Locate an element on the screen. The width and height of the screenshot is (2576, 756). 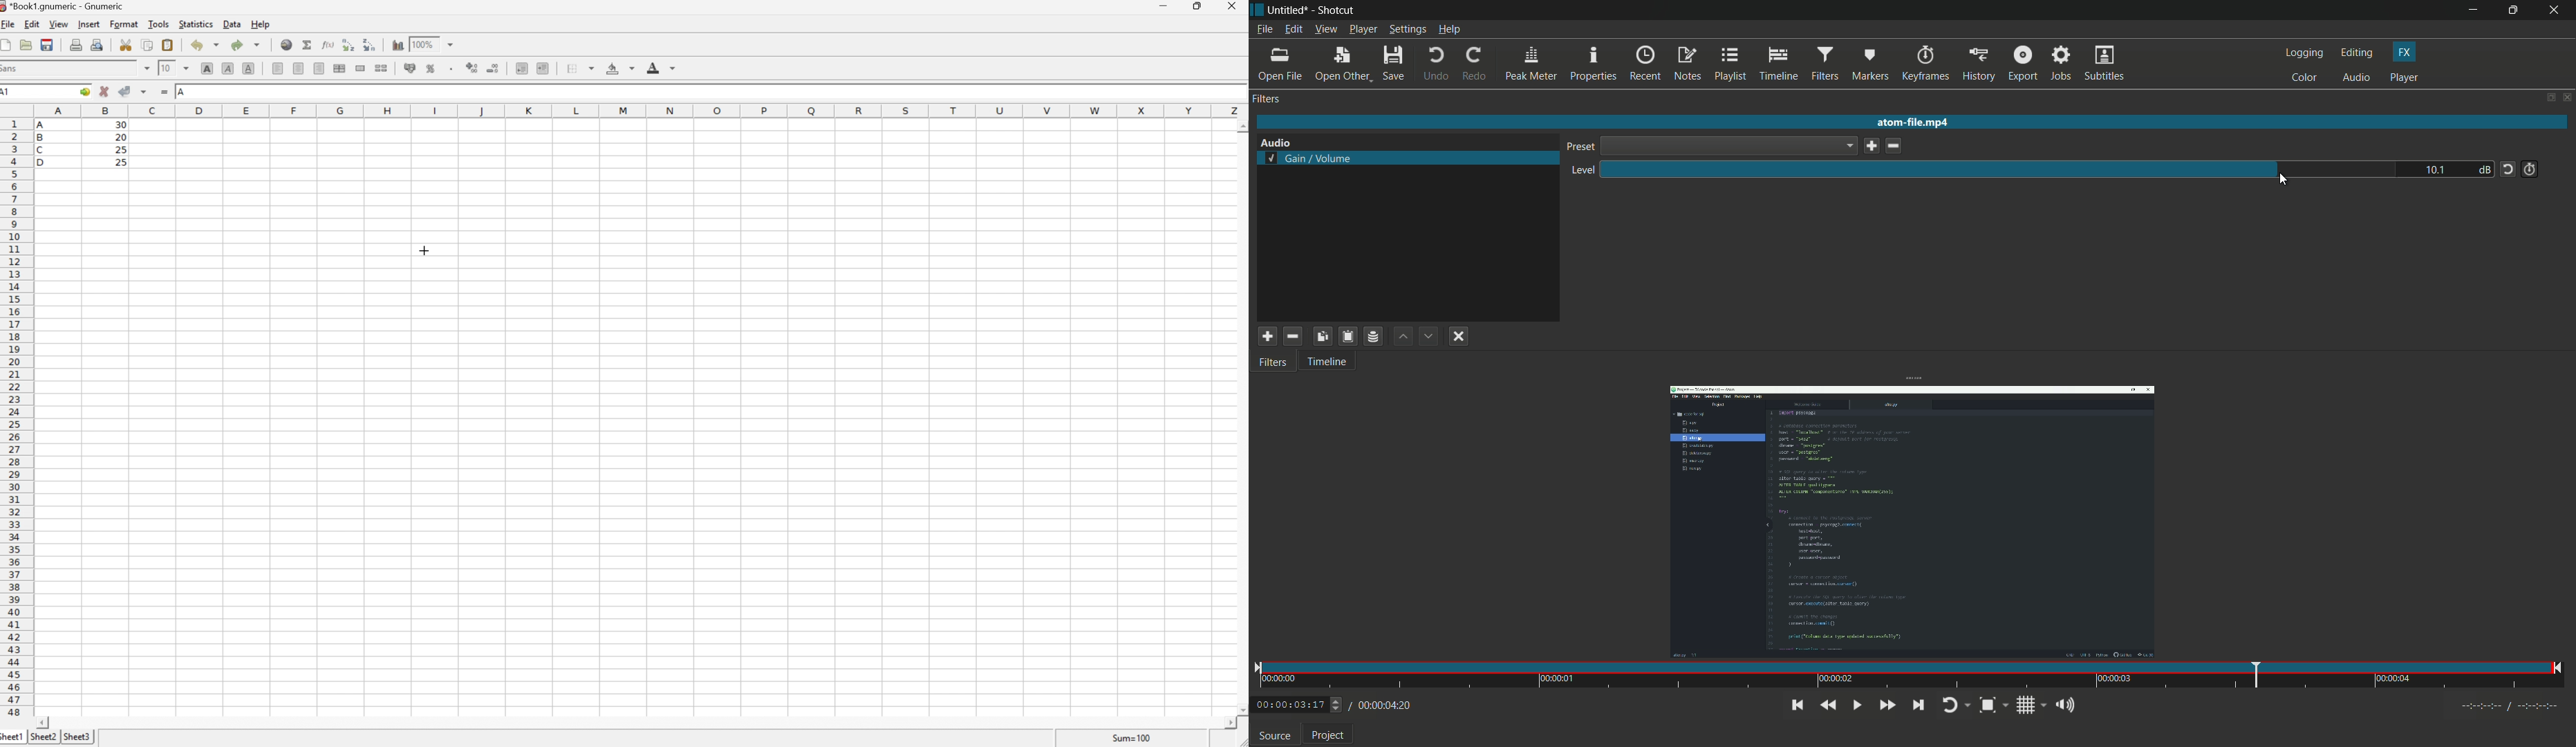
Restore Down is located at coordinates (1200, 5).